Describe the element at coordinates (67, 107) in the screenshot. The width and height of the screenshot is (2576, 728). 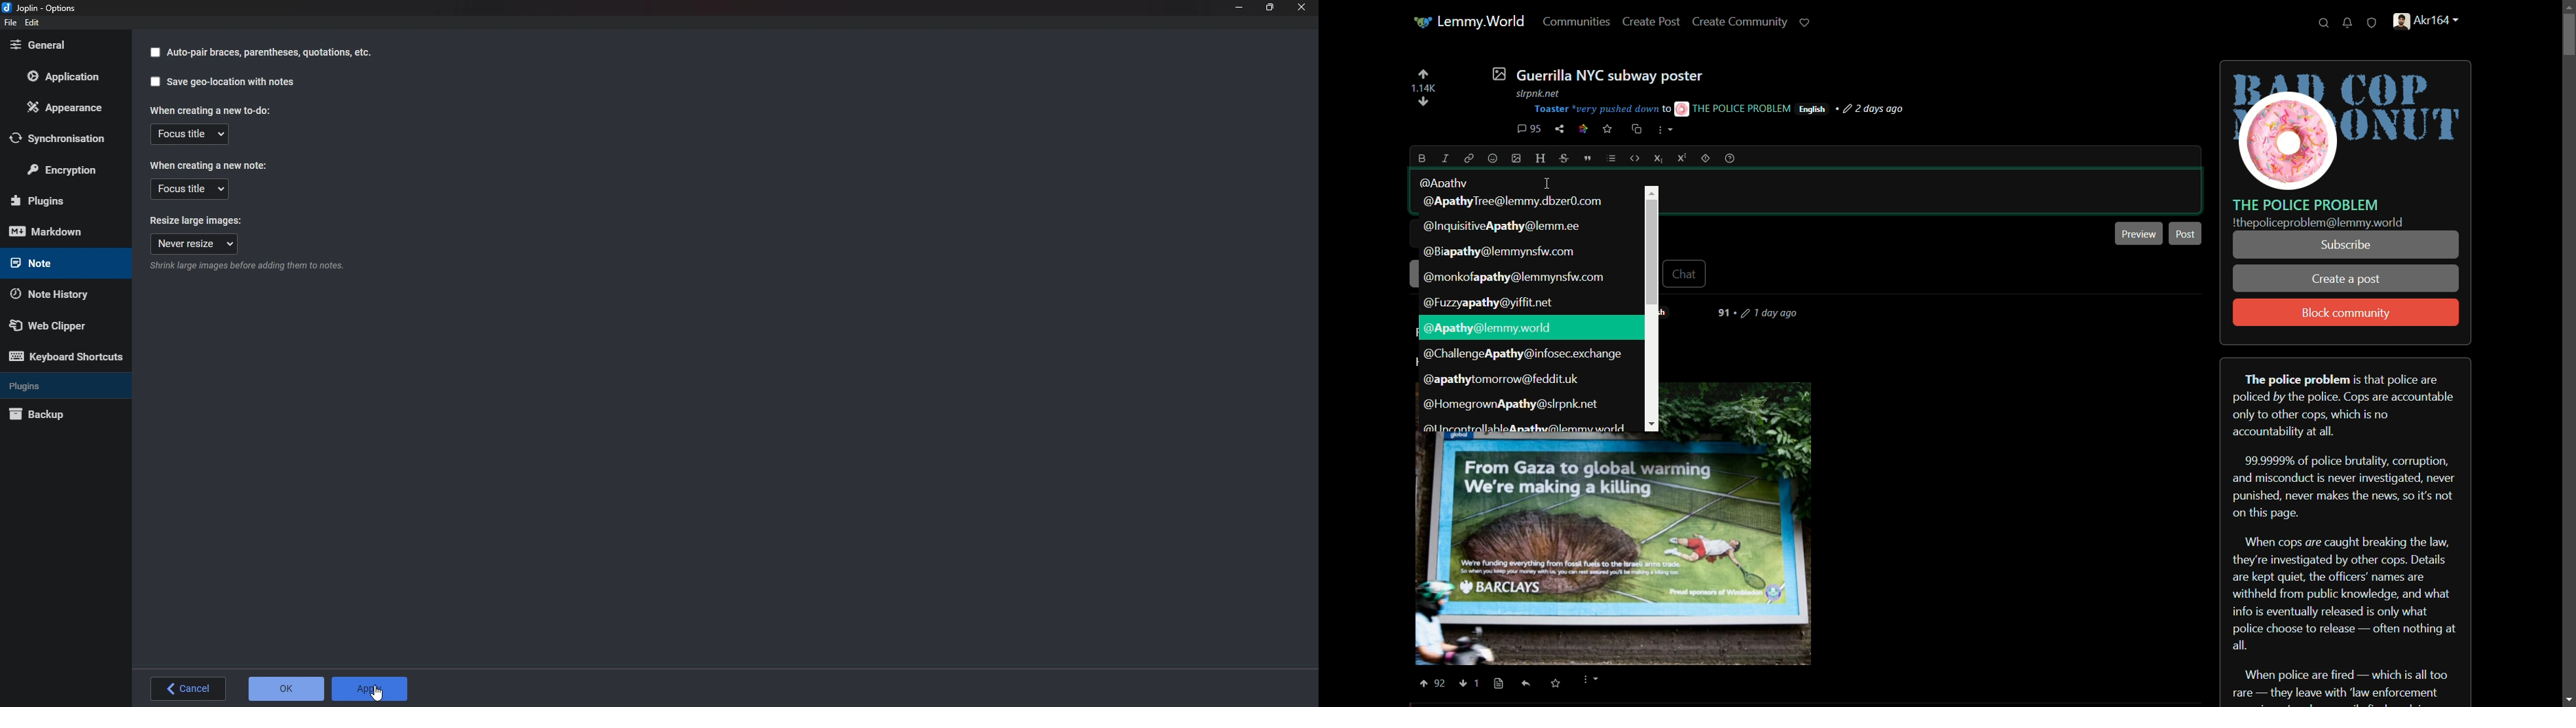
I see `Appearance` at that location.